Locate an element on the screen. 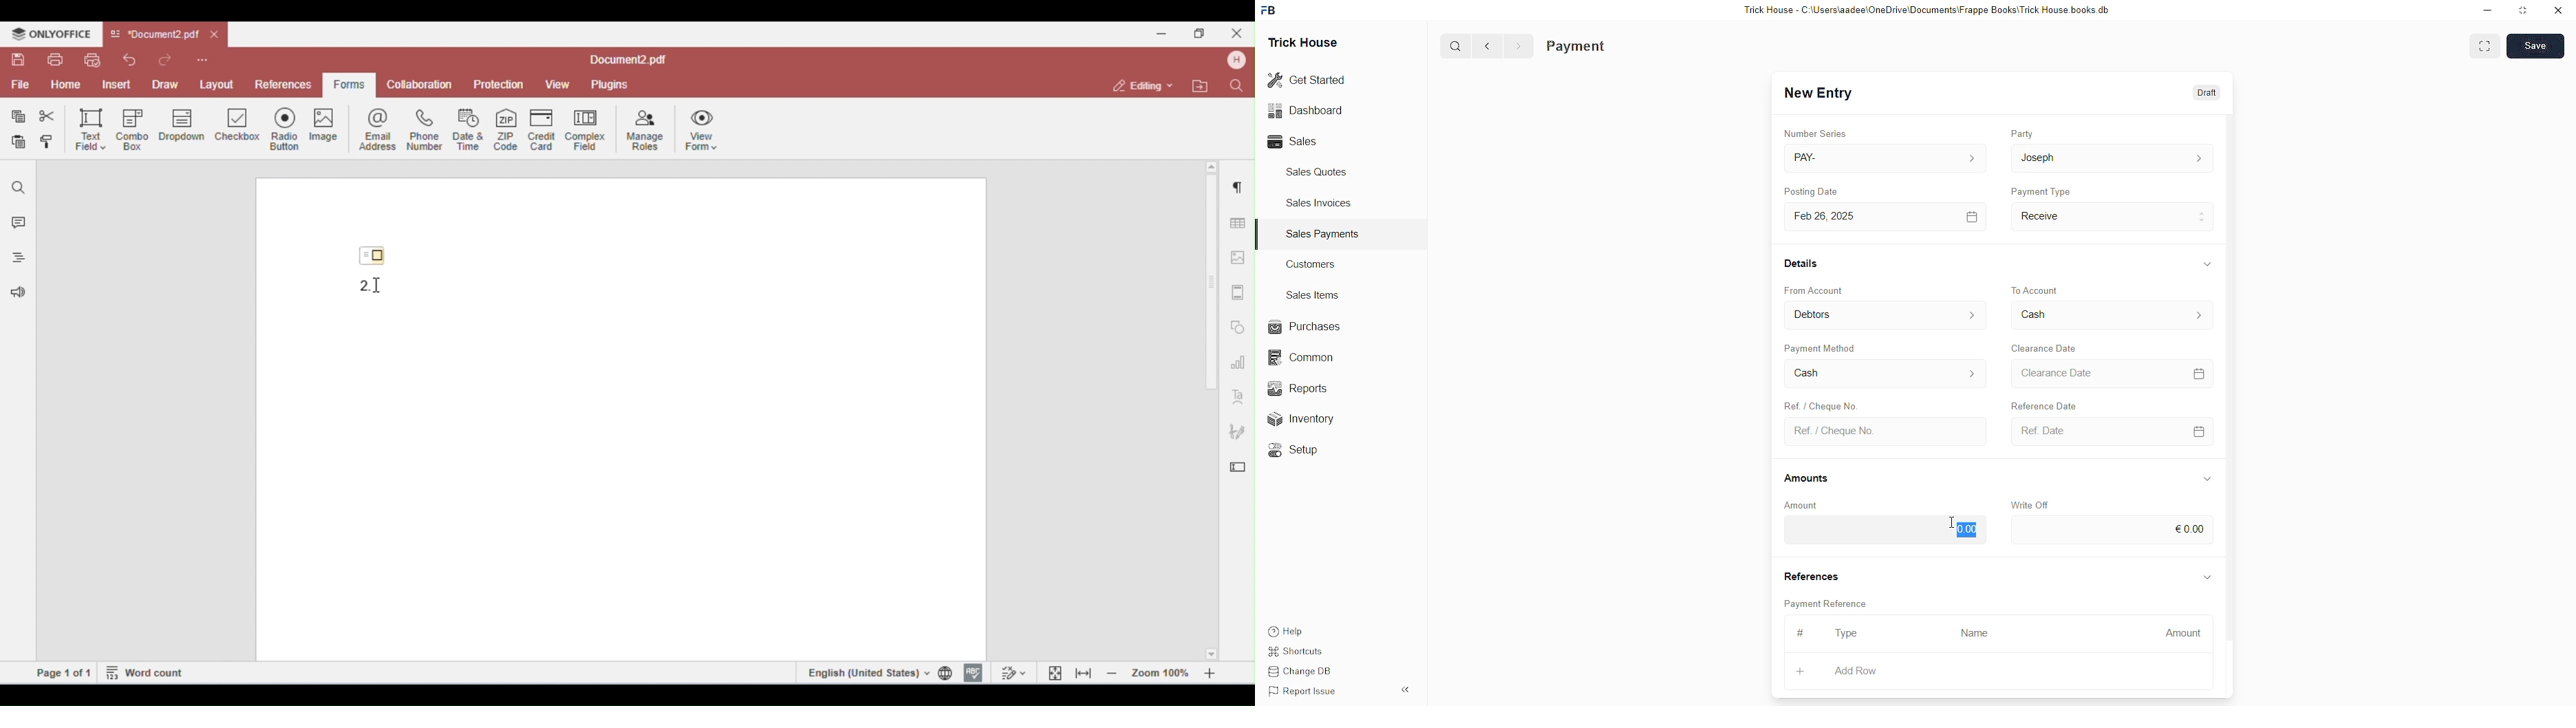 This screenshot has width=2576, height=728. Party is located at coordinates (2022, 133).